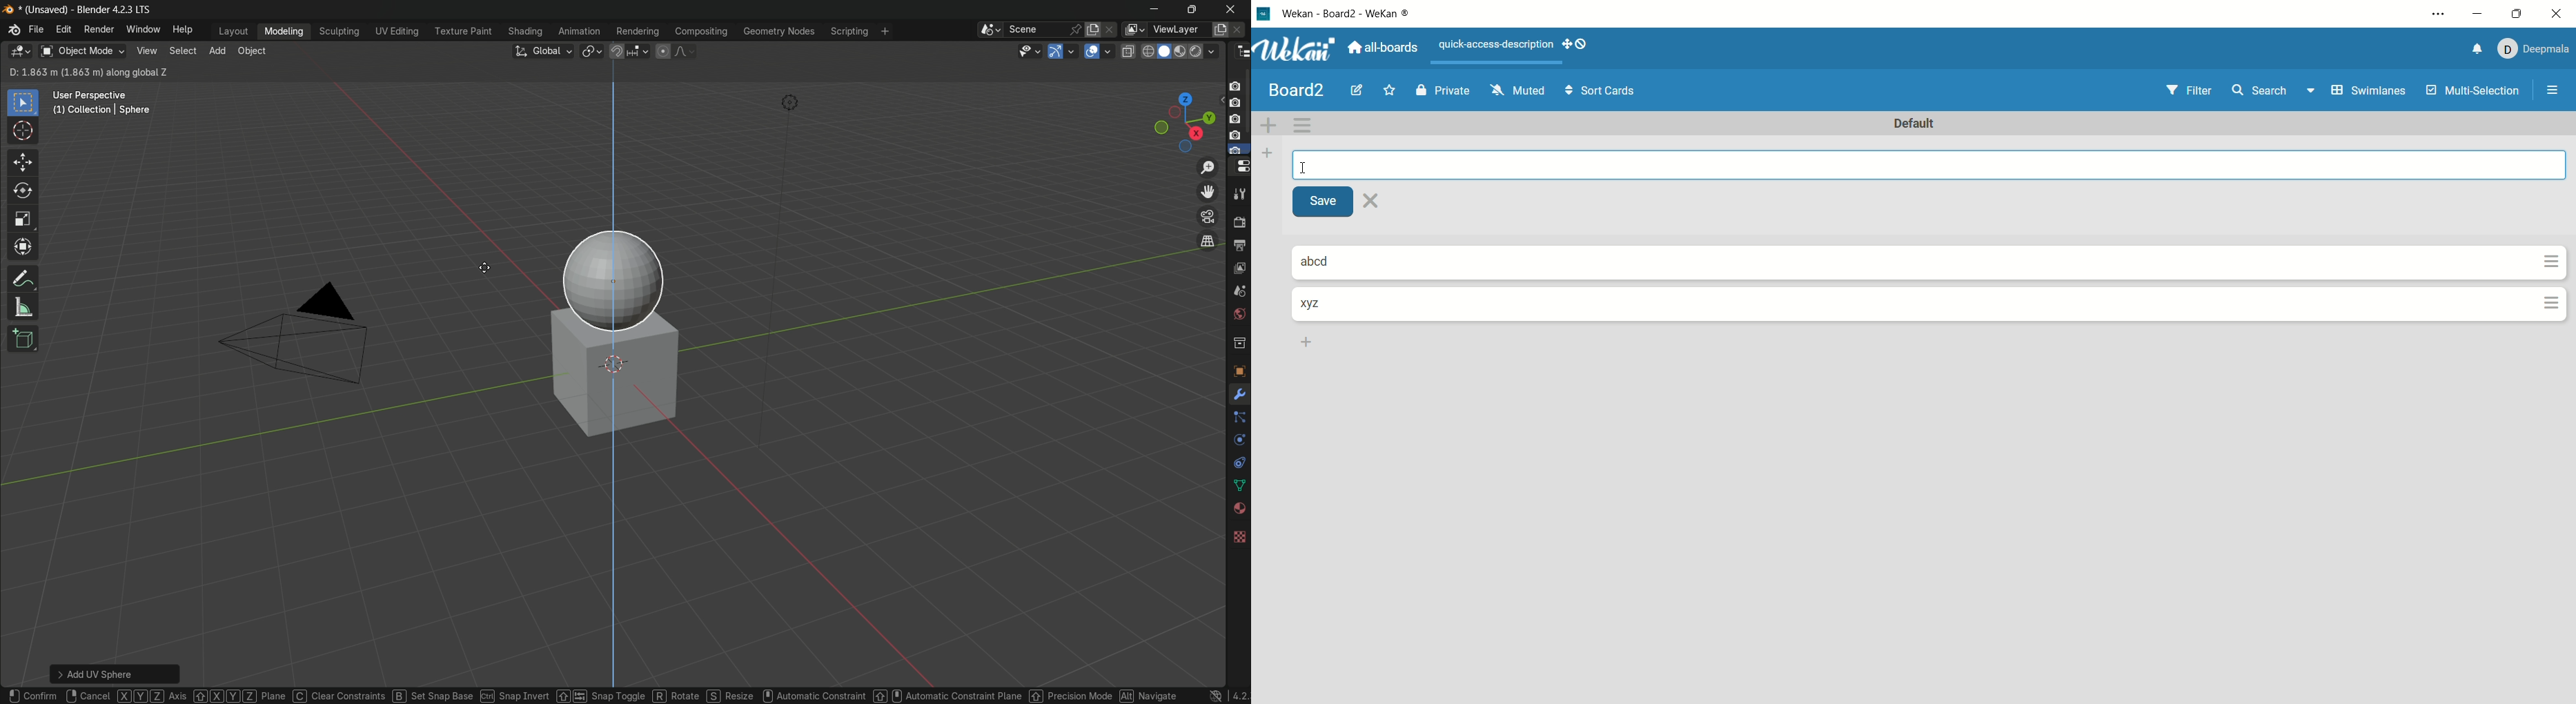  Describe the element at coordinates (1297, 89) in the screenshot. I see `title` at that location.